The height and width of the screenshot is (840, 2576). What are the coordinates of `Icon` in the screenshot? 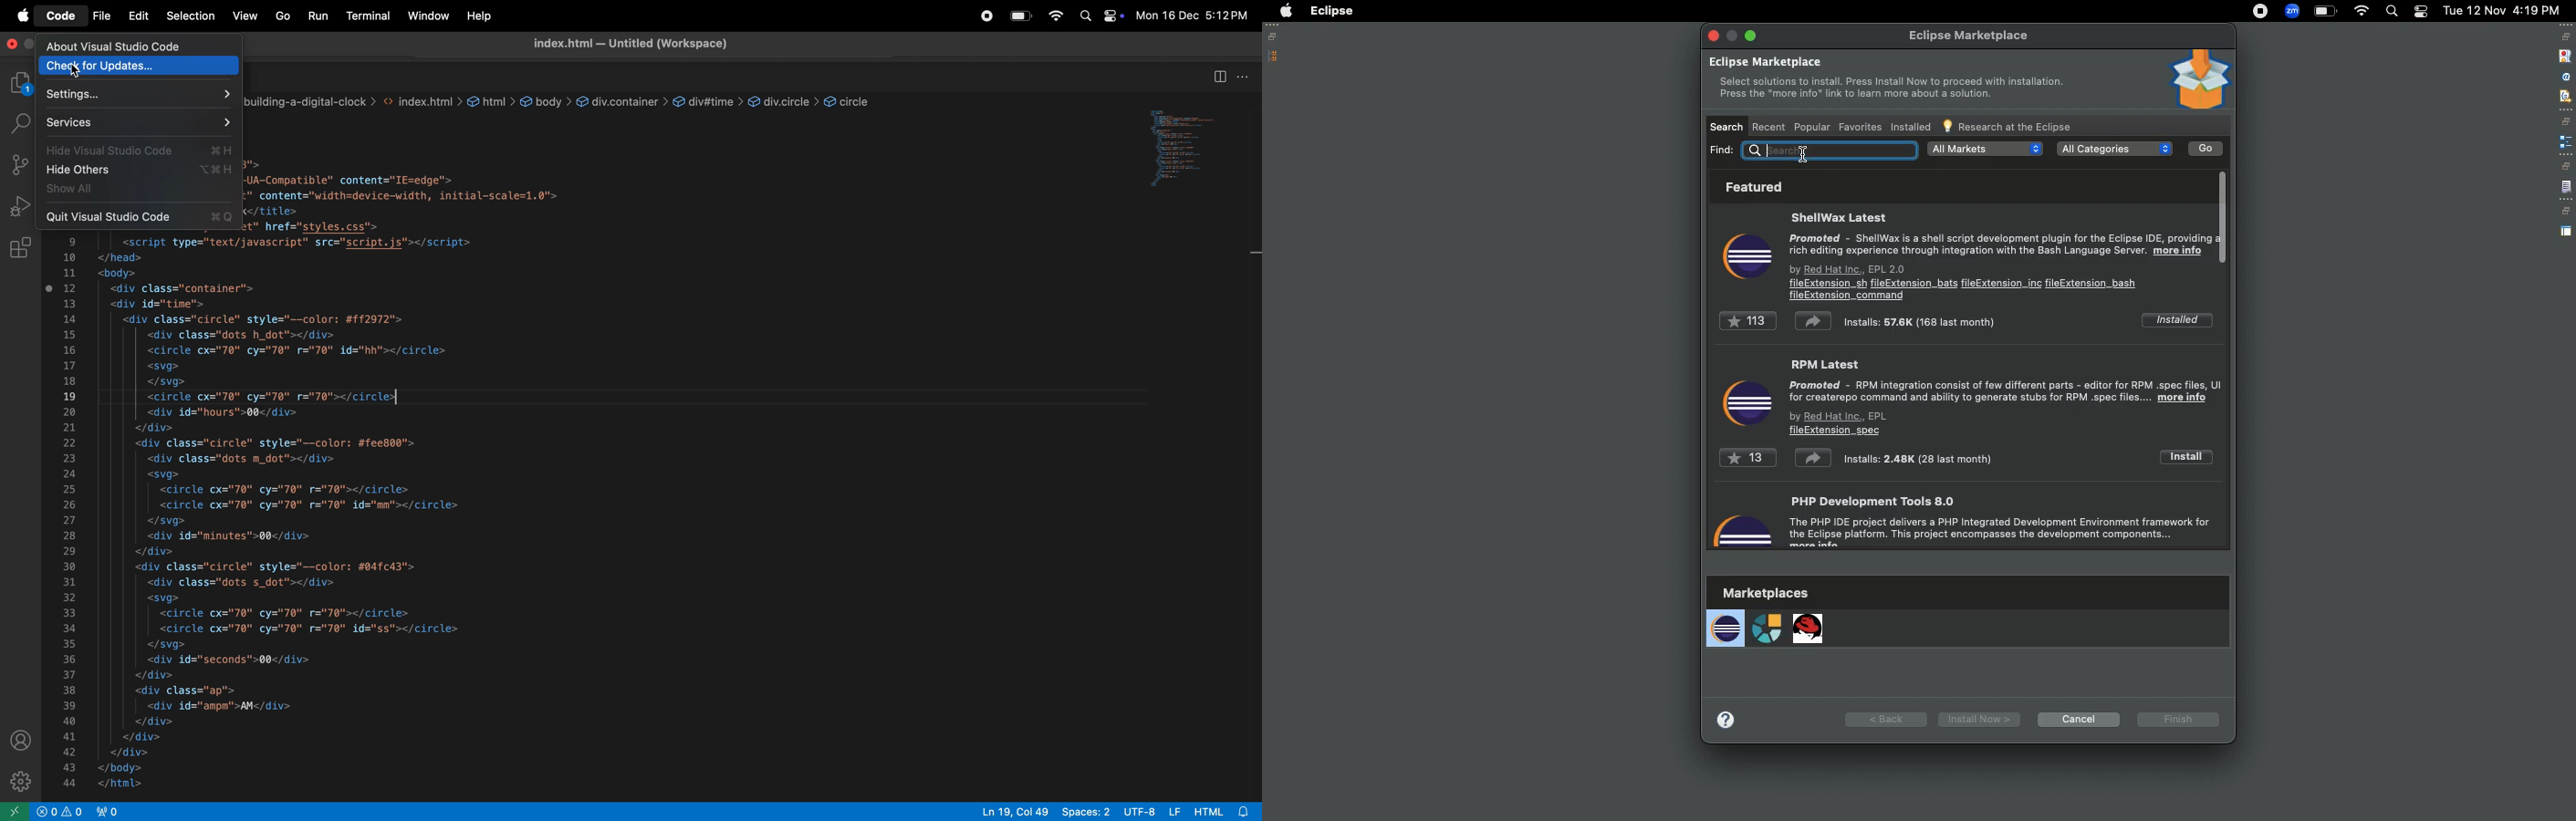 It's located at (1746, 404).